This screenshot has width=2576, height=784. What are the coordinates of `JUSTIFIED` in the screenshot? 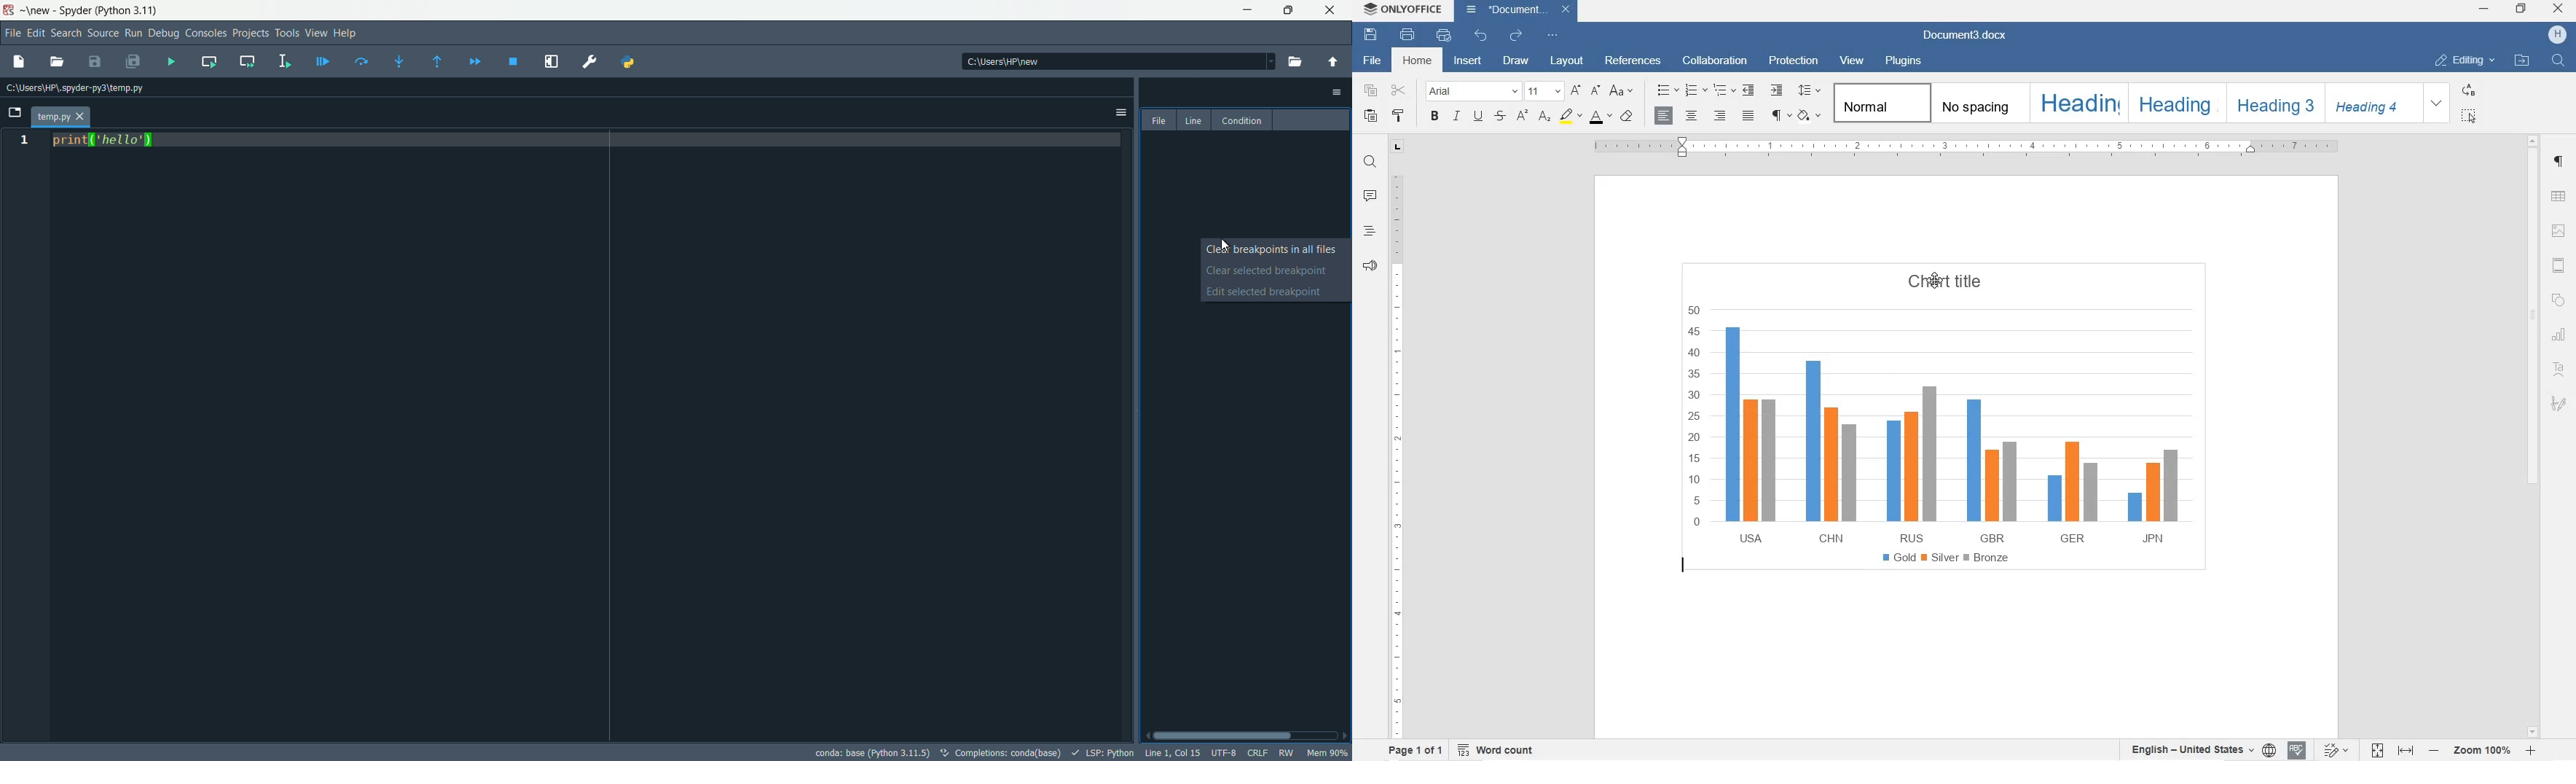 It's located at (1748, 117).